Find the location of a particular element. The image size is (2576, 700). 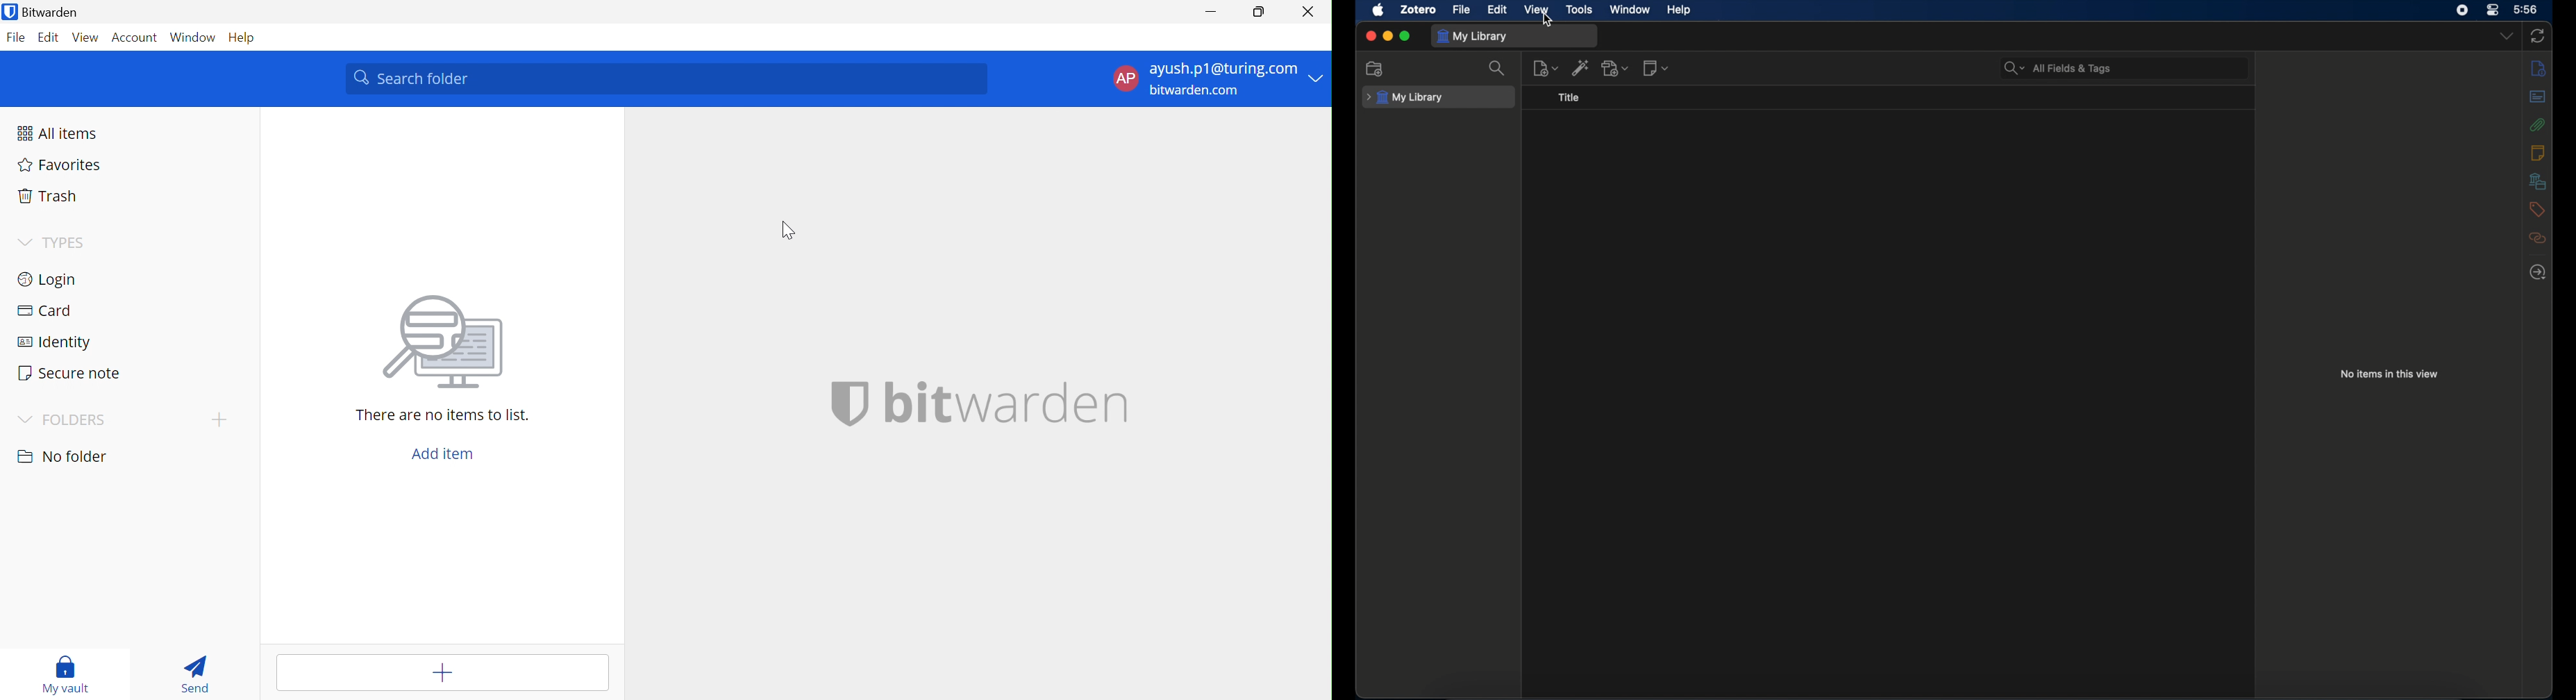

control center is located at coordinates (2492, 10).